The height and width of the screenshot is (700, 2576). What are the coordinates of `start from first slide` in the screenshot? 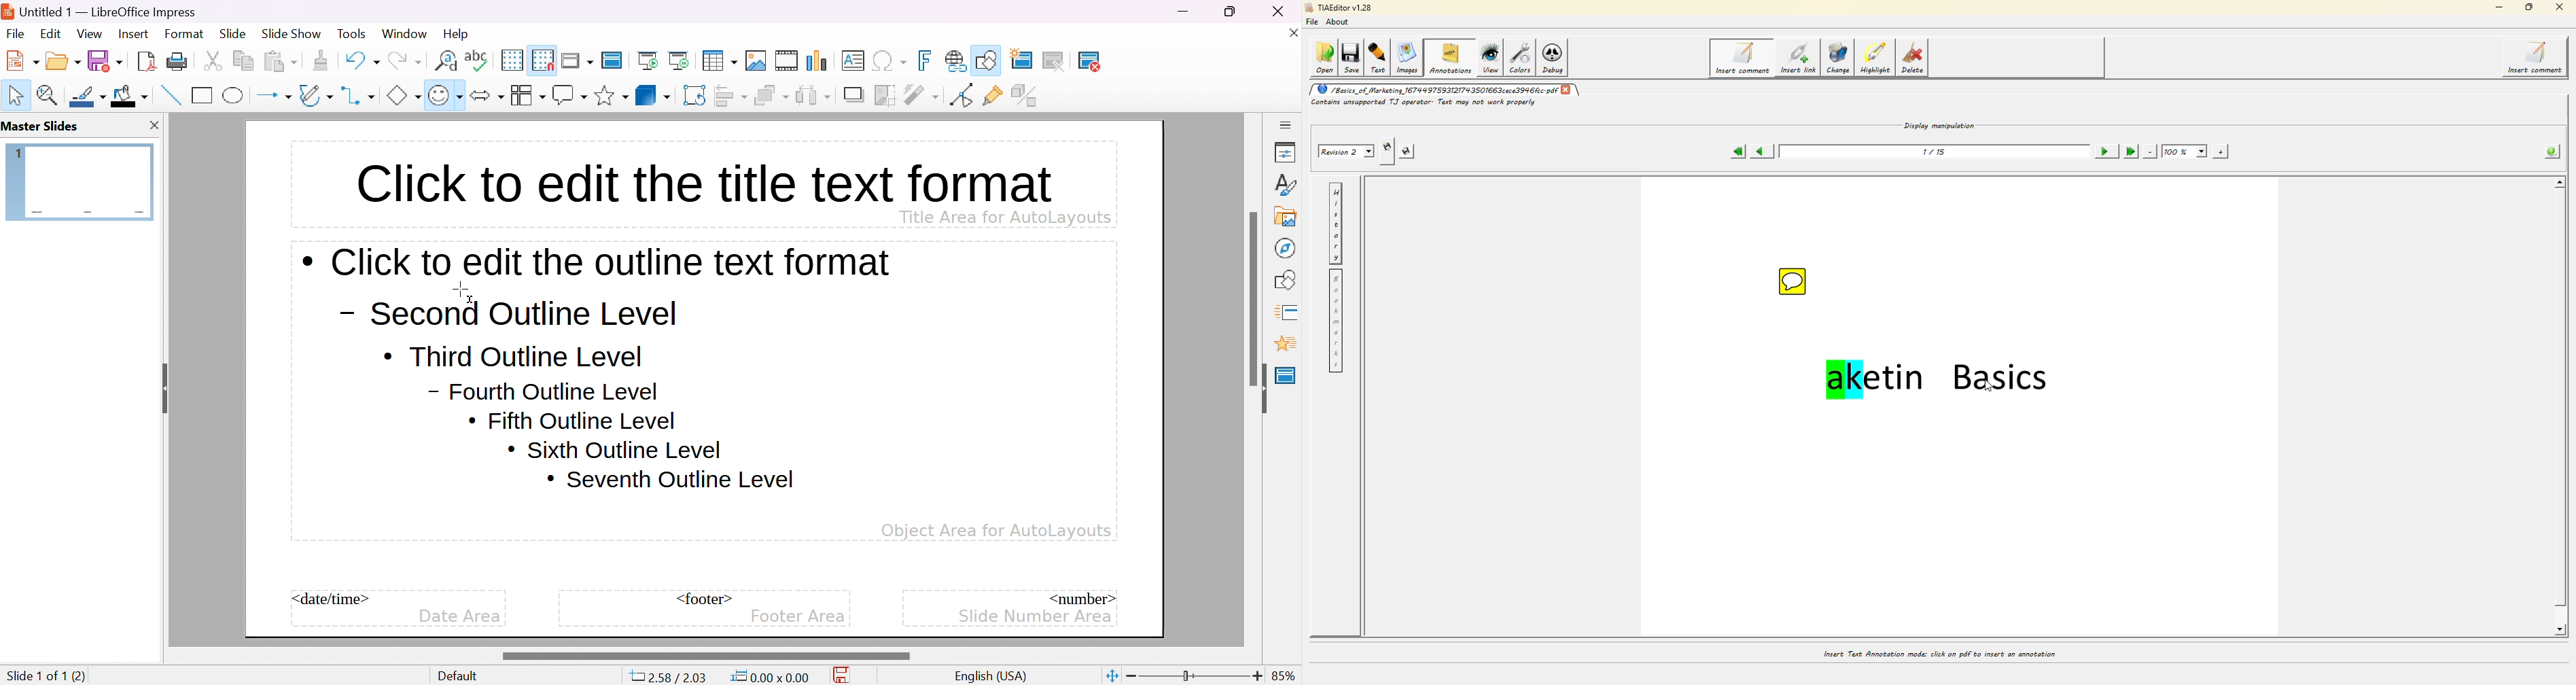 It's located at (650, 60).